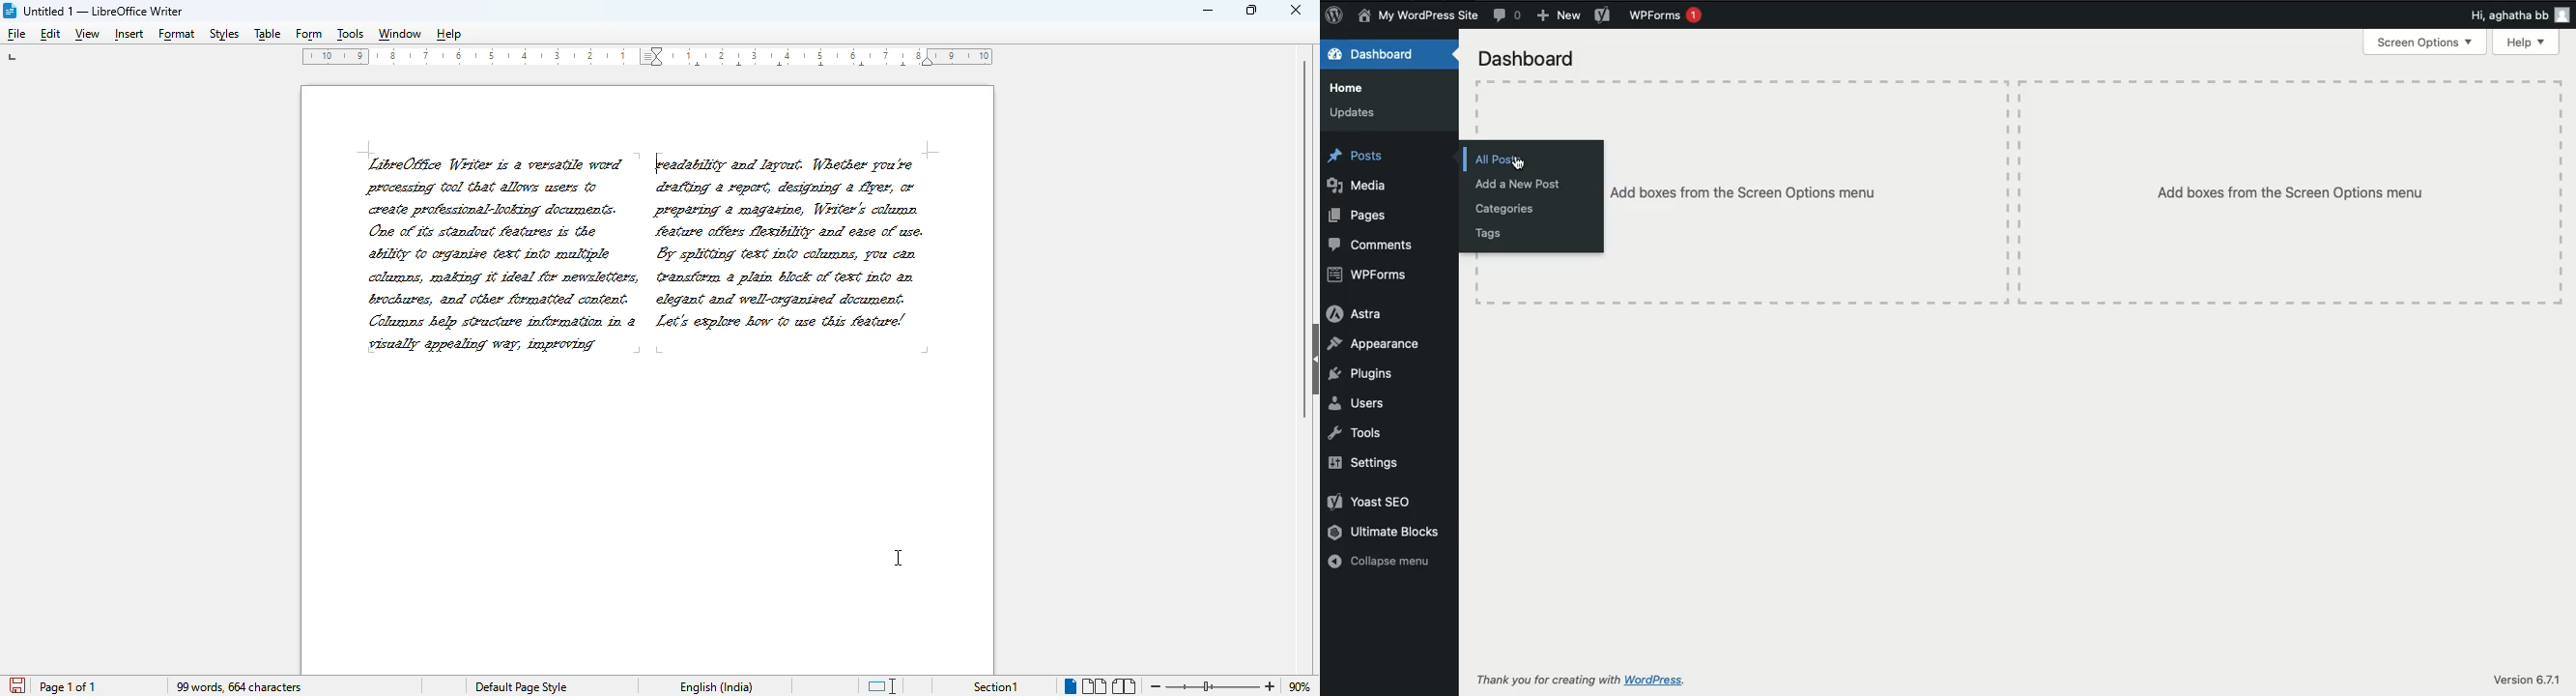  What do you see at coordinates (1213, 686) in the screenshot?
I see `zoom in or zoom out bar` at bounding box center [1213, 686].